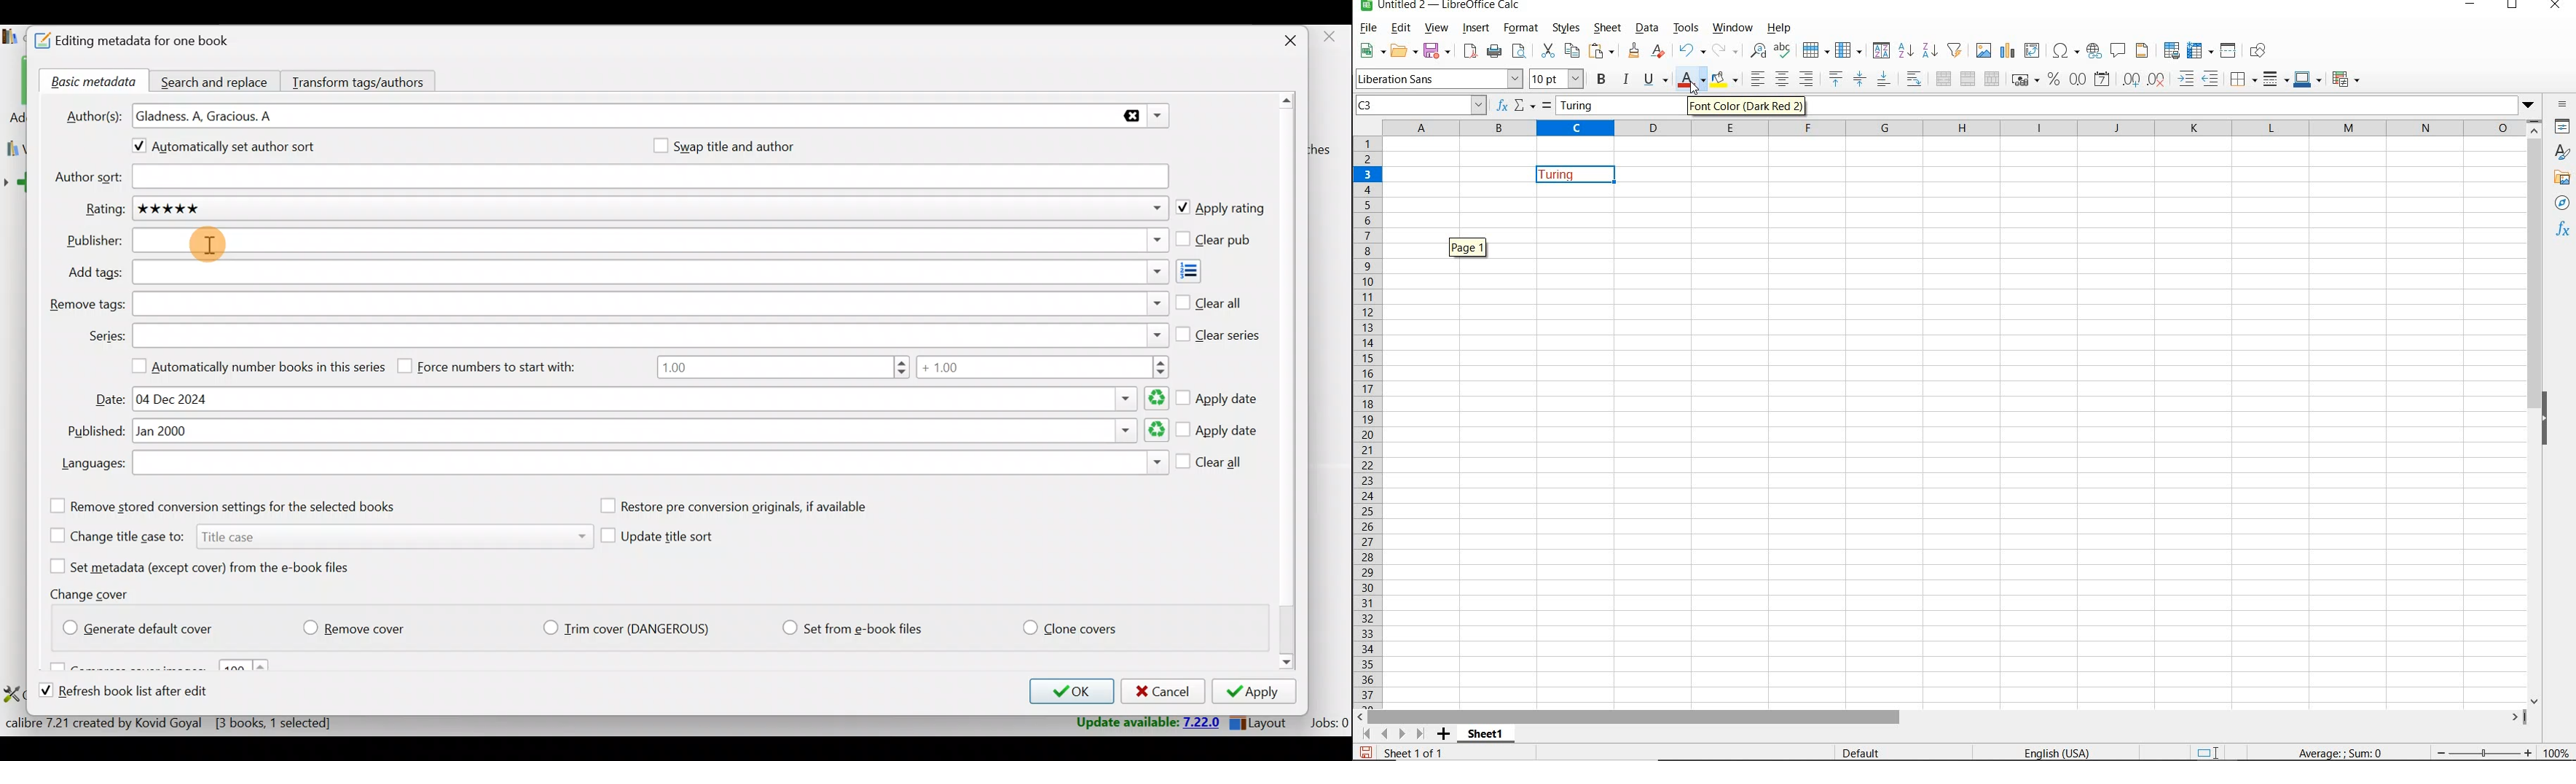 This screenshot has width=2576, height=784. I want to click on SCROLLBAR, so click(2532, 414).